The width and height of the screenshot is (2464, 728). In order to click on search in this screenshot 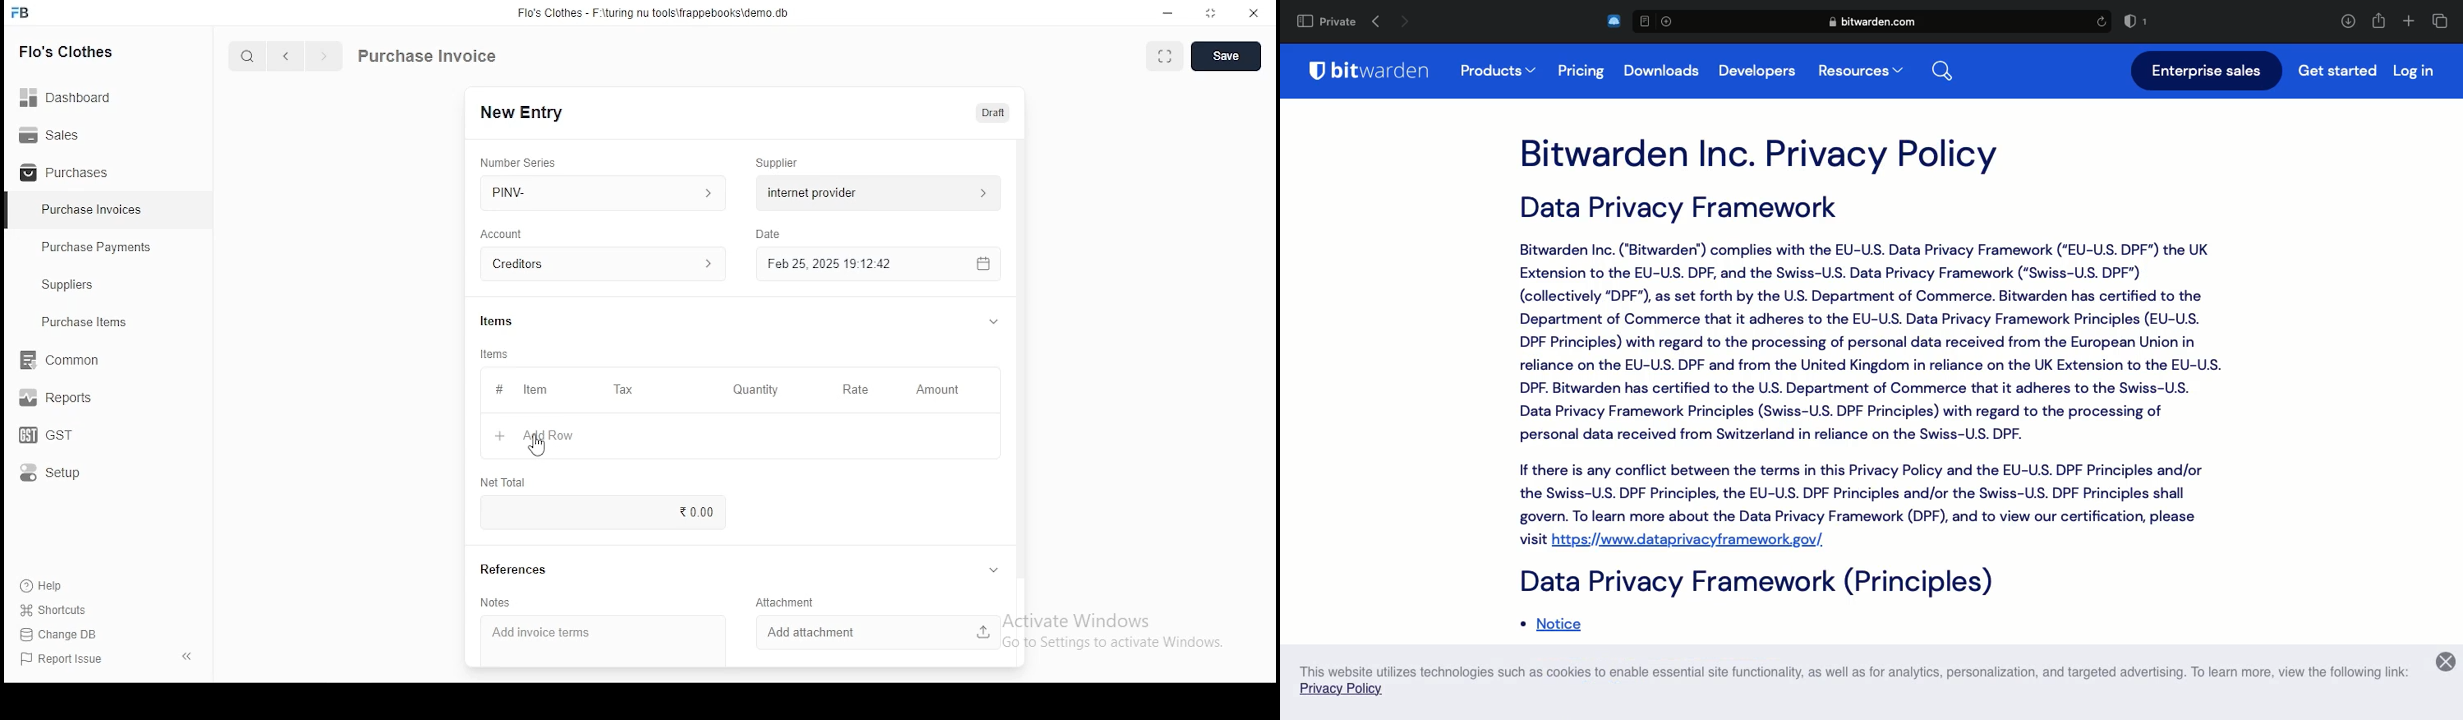, I will do `click(250, 58)`.